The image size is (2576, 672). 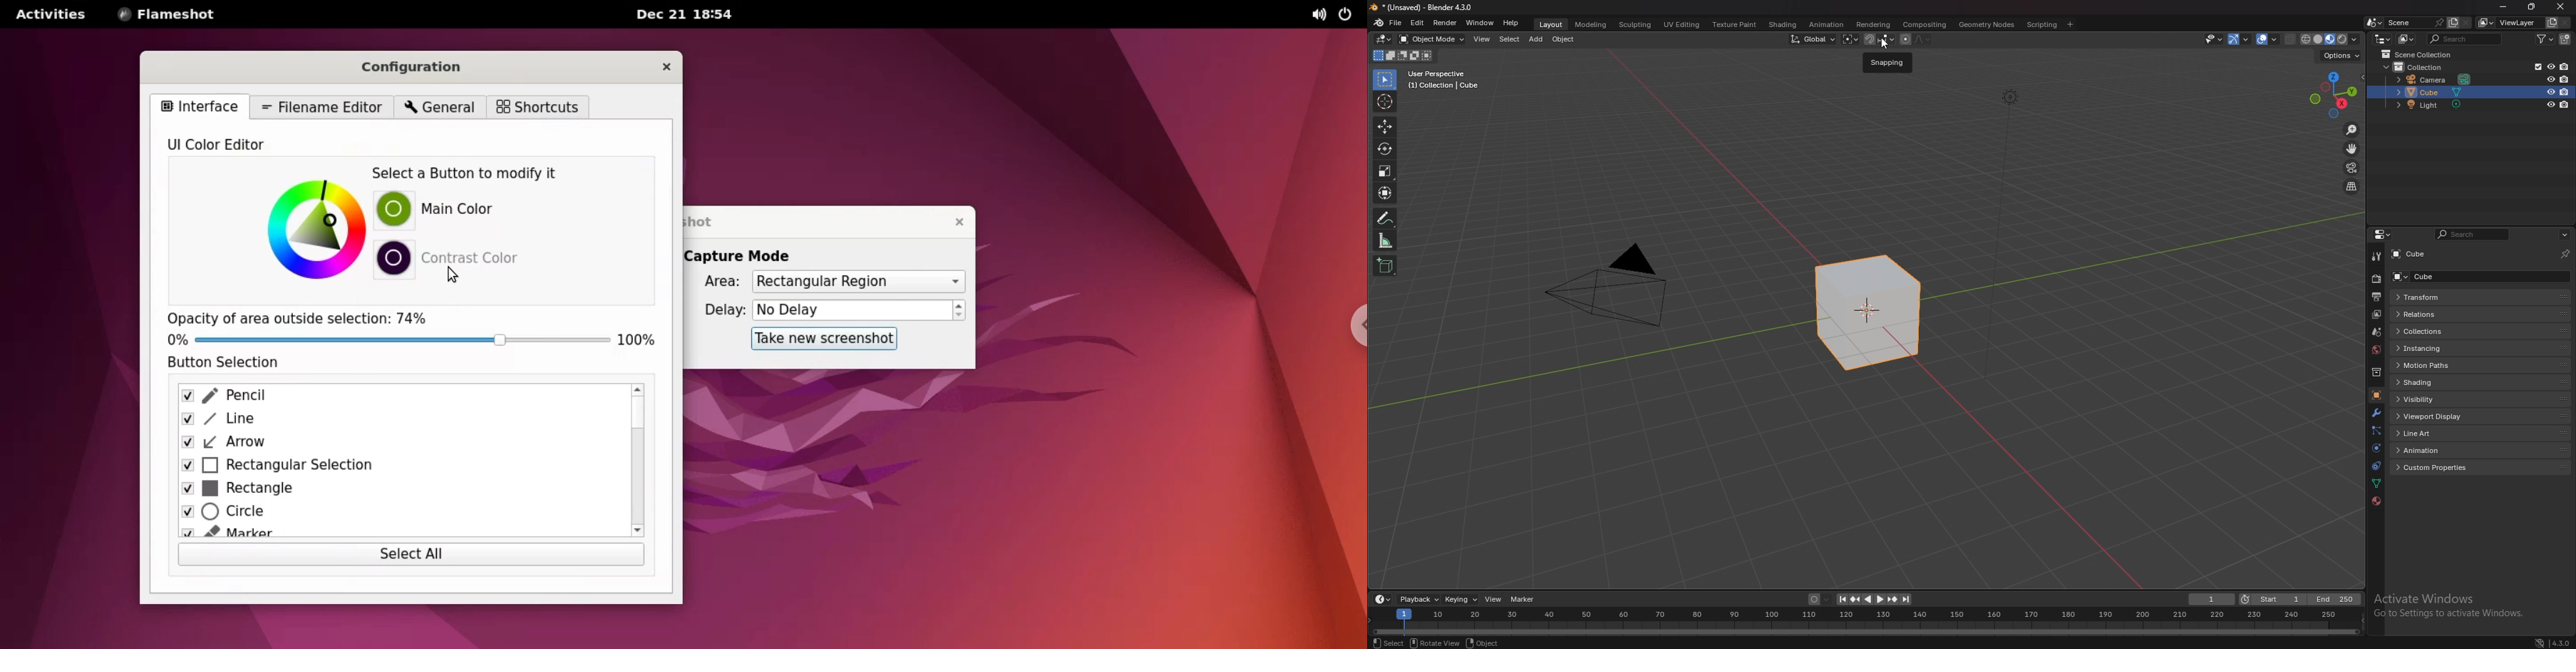 What do you see at coordinates (2565, 105) in the screenshot?
I see `disable in renders` at bounding box center [2565, 105].